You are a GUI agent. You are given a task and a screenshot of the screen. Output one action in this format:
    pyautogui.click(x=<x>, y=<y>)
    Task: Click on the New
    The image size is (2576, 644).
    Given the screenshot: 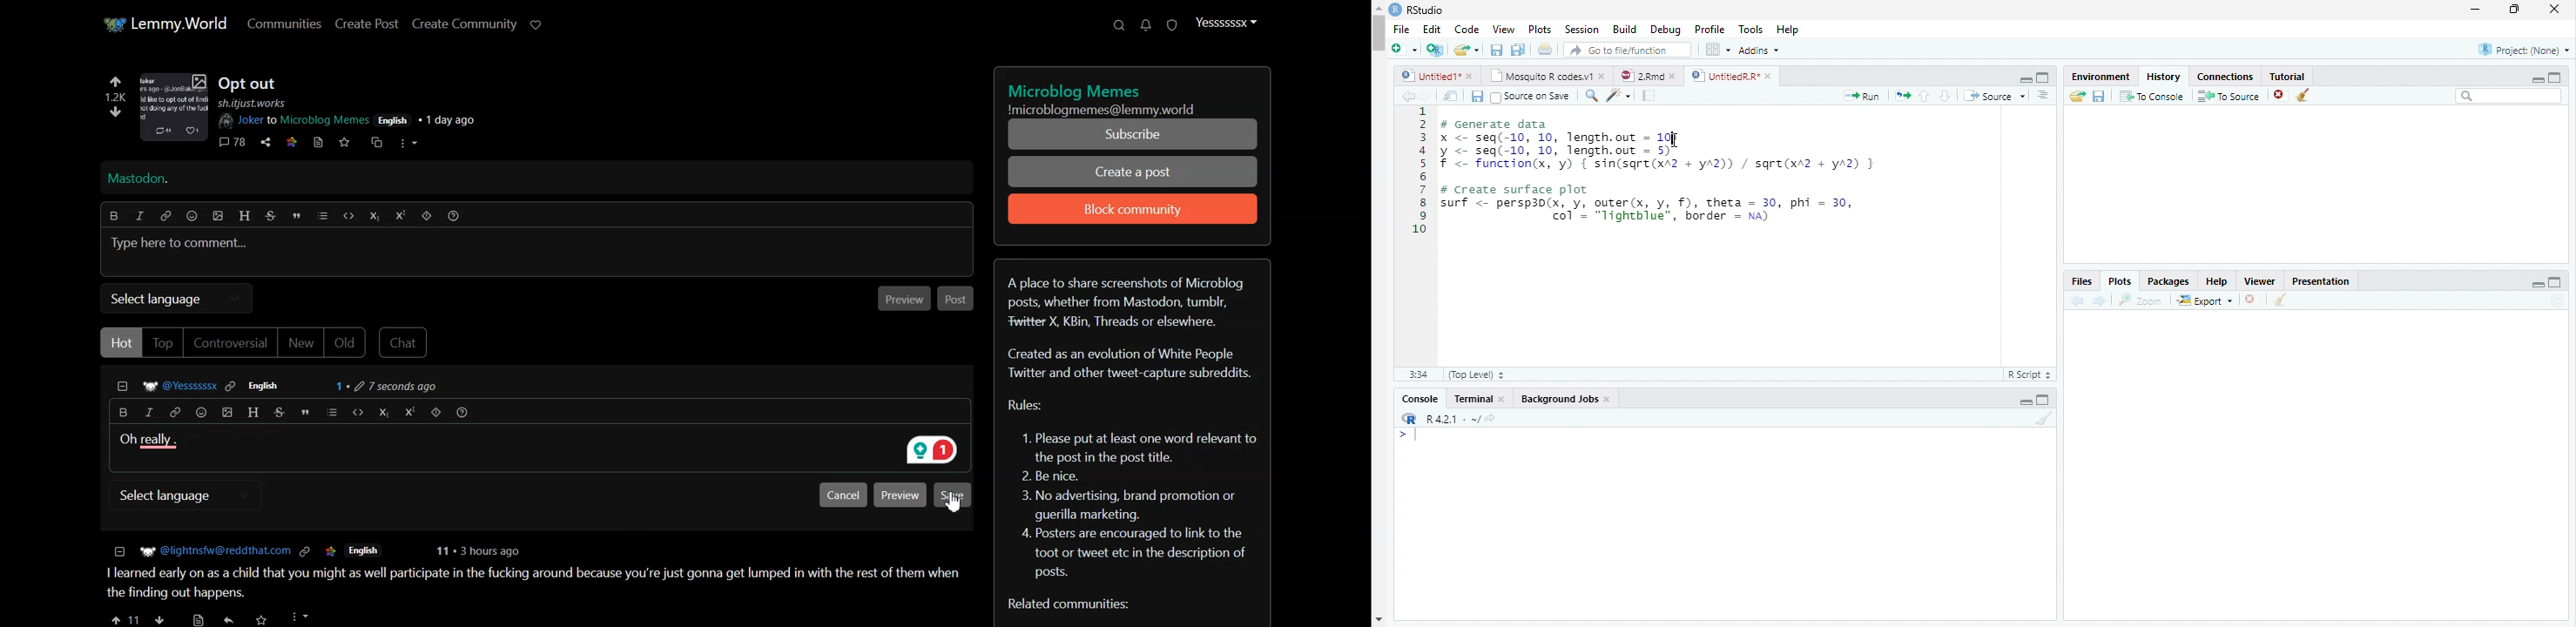 What is the action you would take?
    pyautogui.click(x=301, y=343)
    